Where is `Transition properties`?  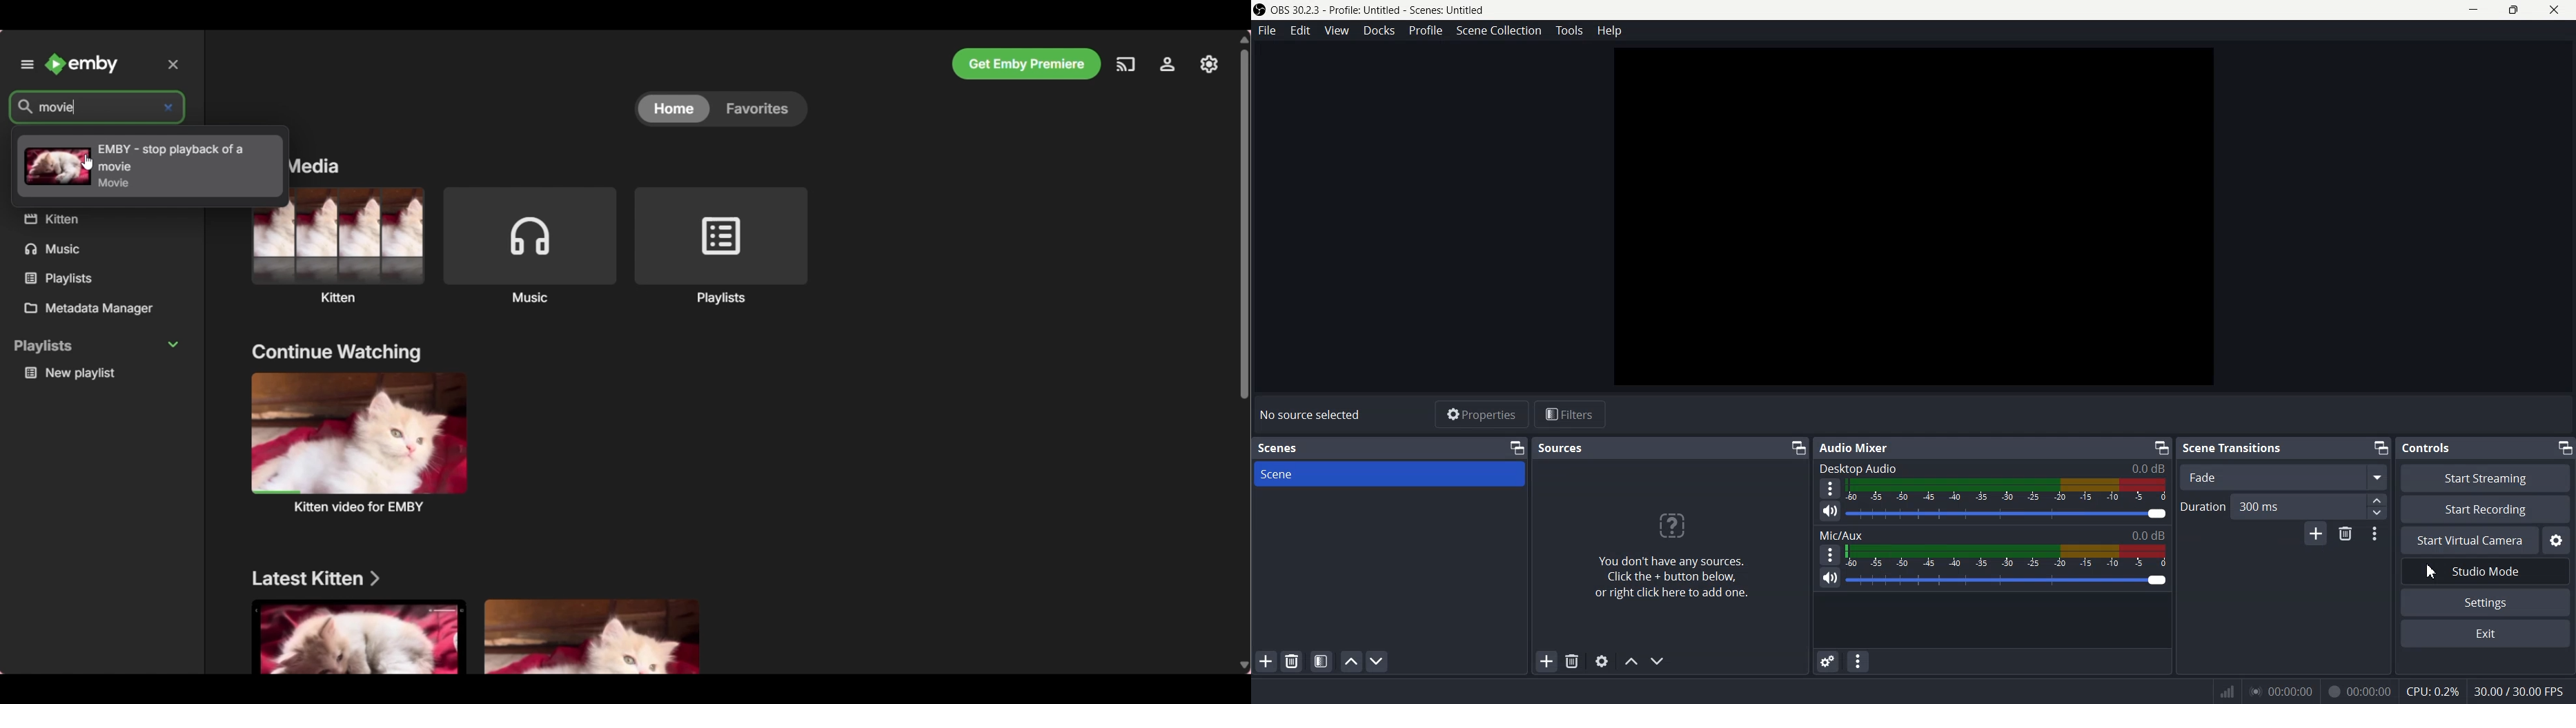 Transition properties is located at coordinates (2376, 534).